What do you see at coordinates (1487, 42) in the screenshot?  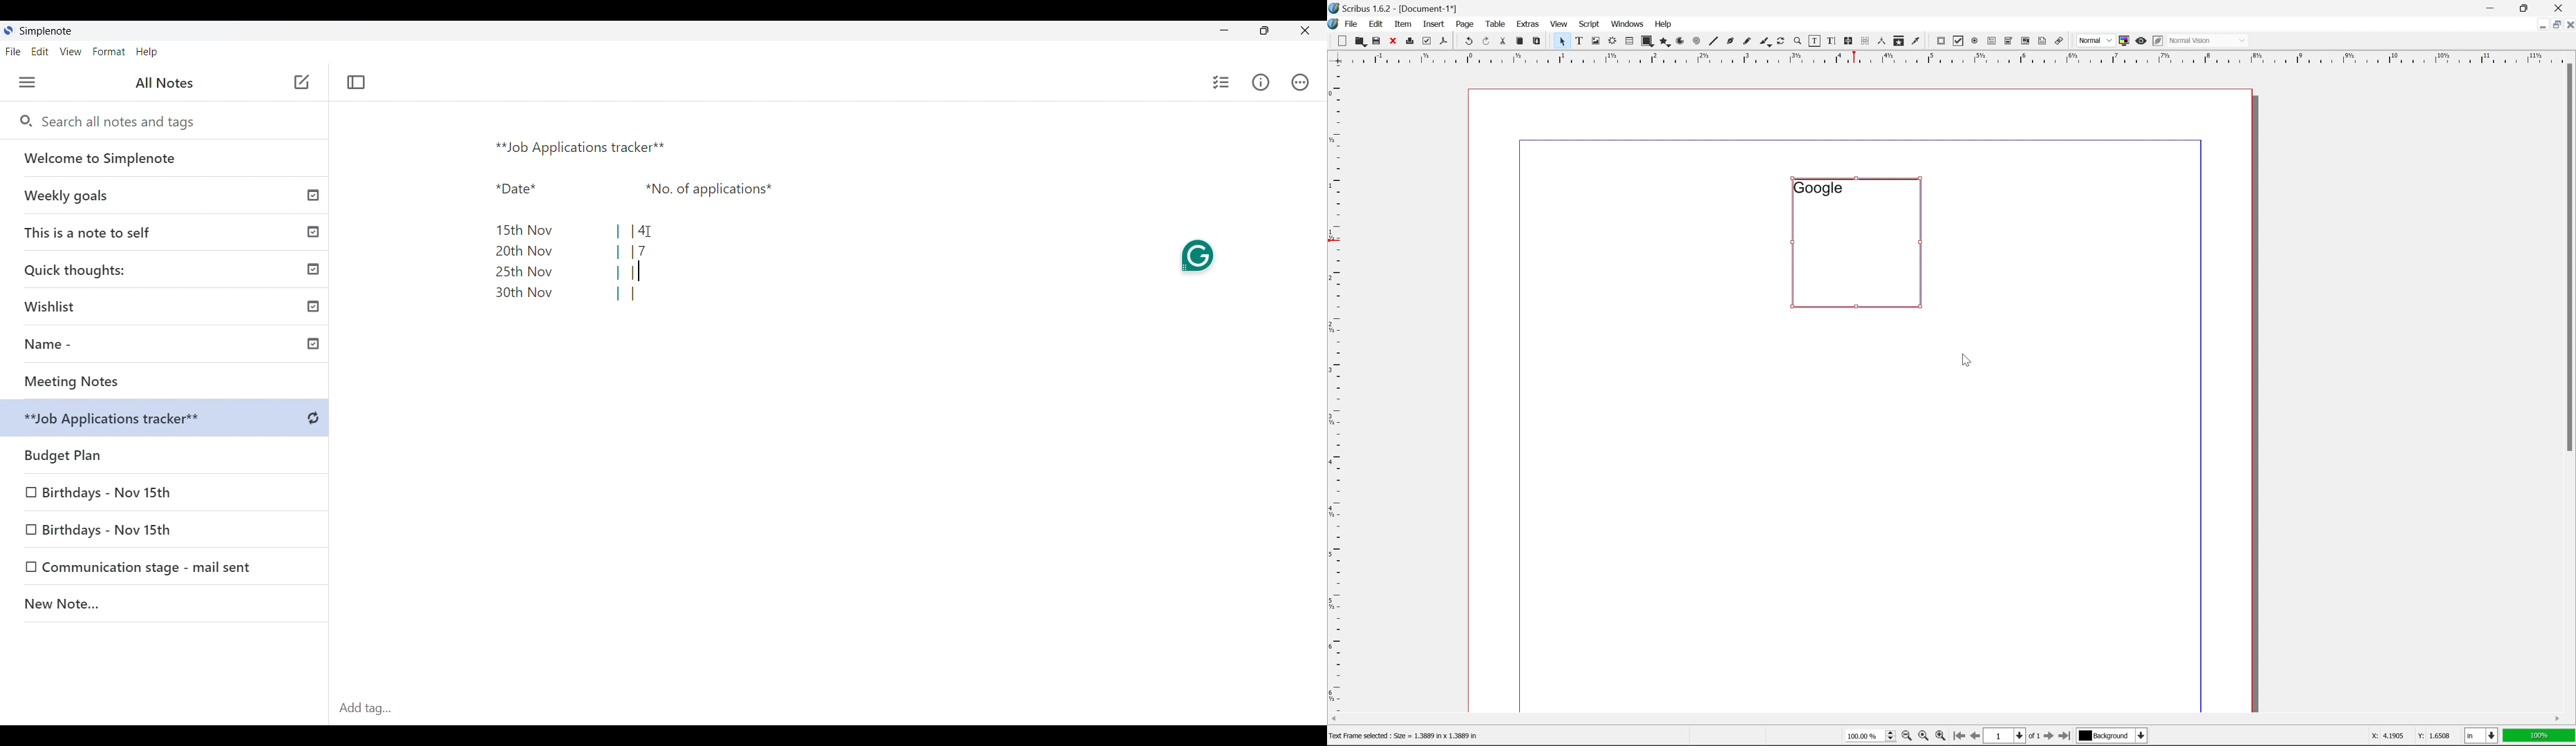 I see `redo` at bounding box center [1487, 42].